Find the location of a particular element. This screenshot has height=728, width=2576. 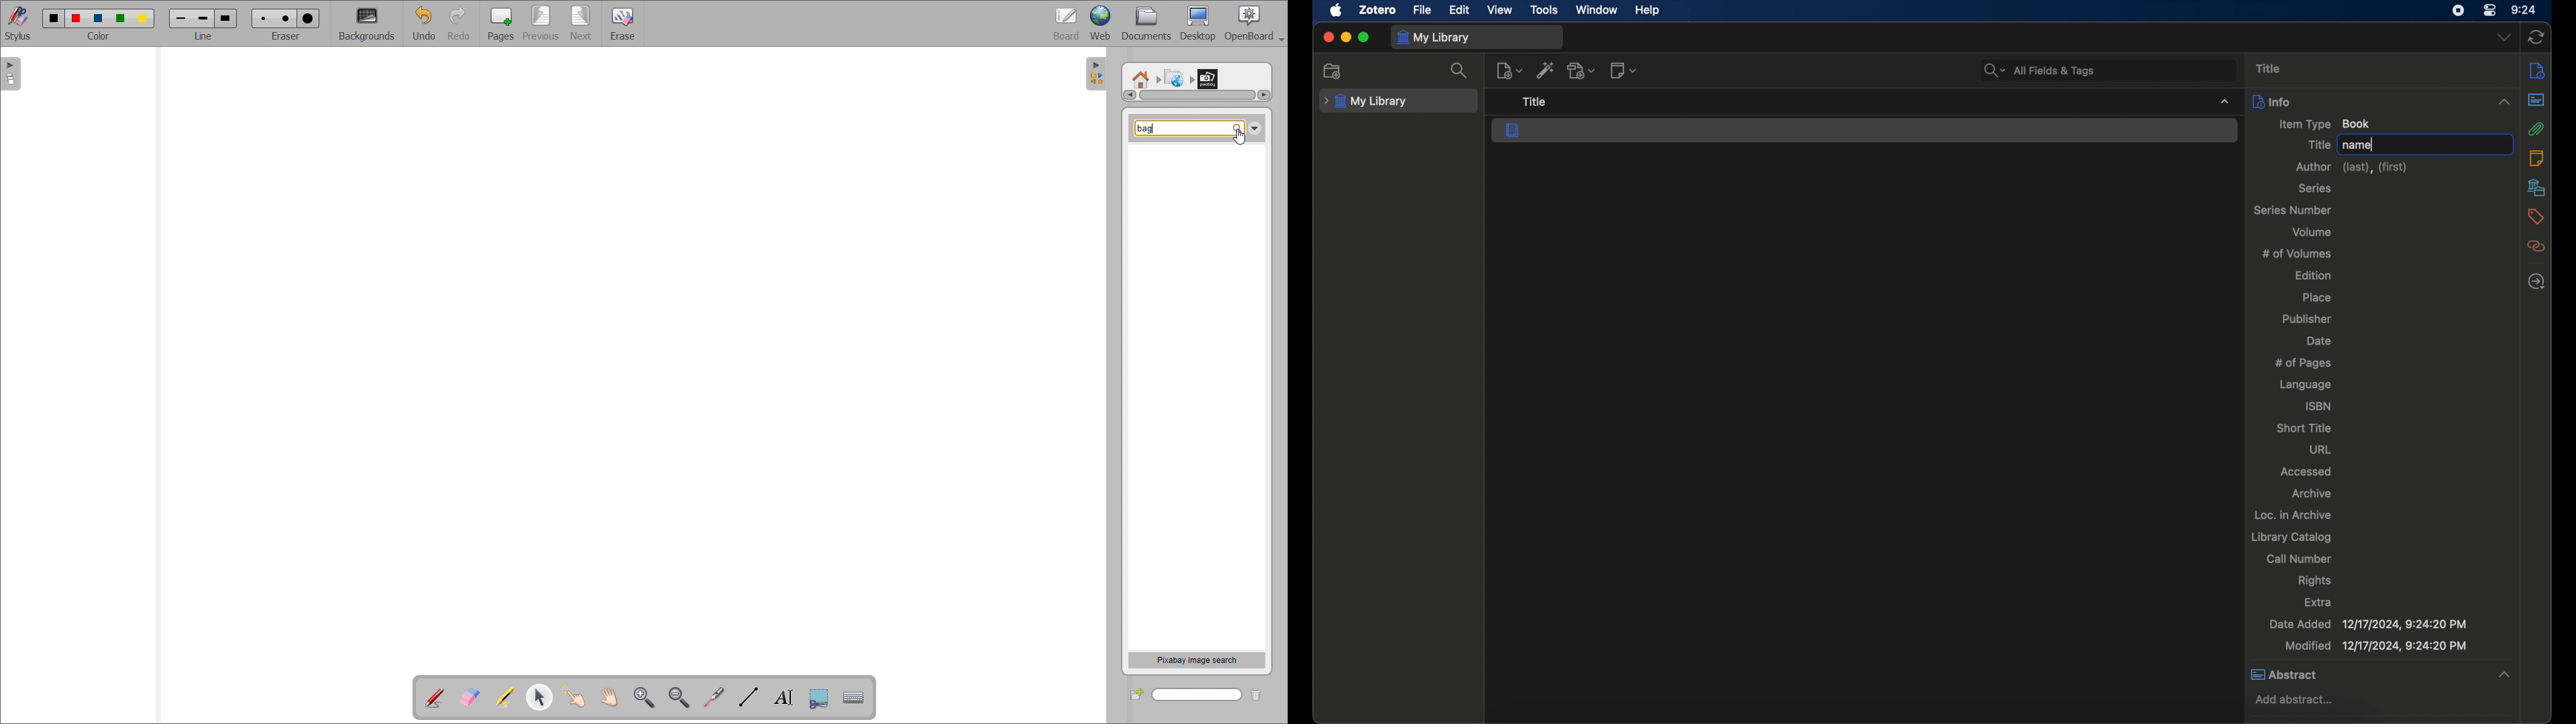

libraries is located at coordinates (2538, 188).